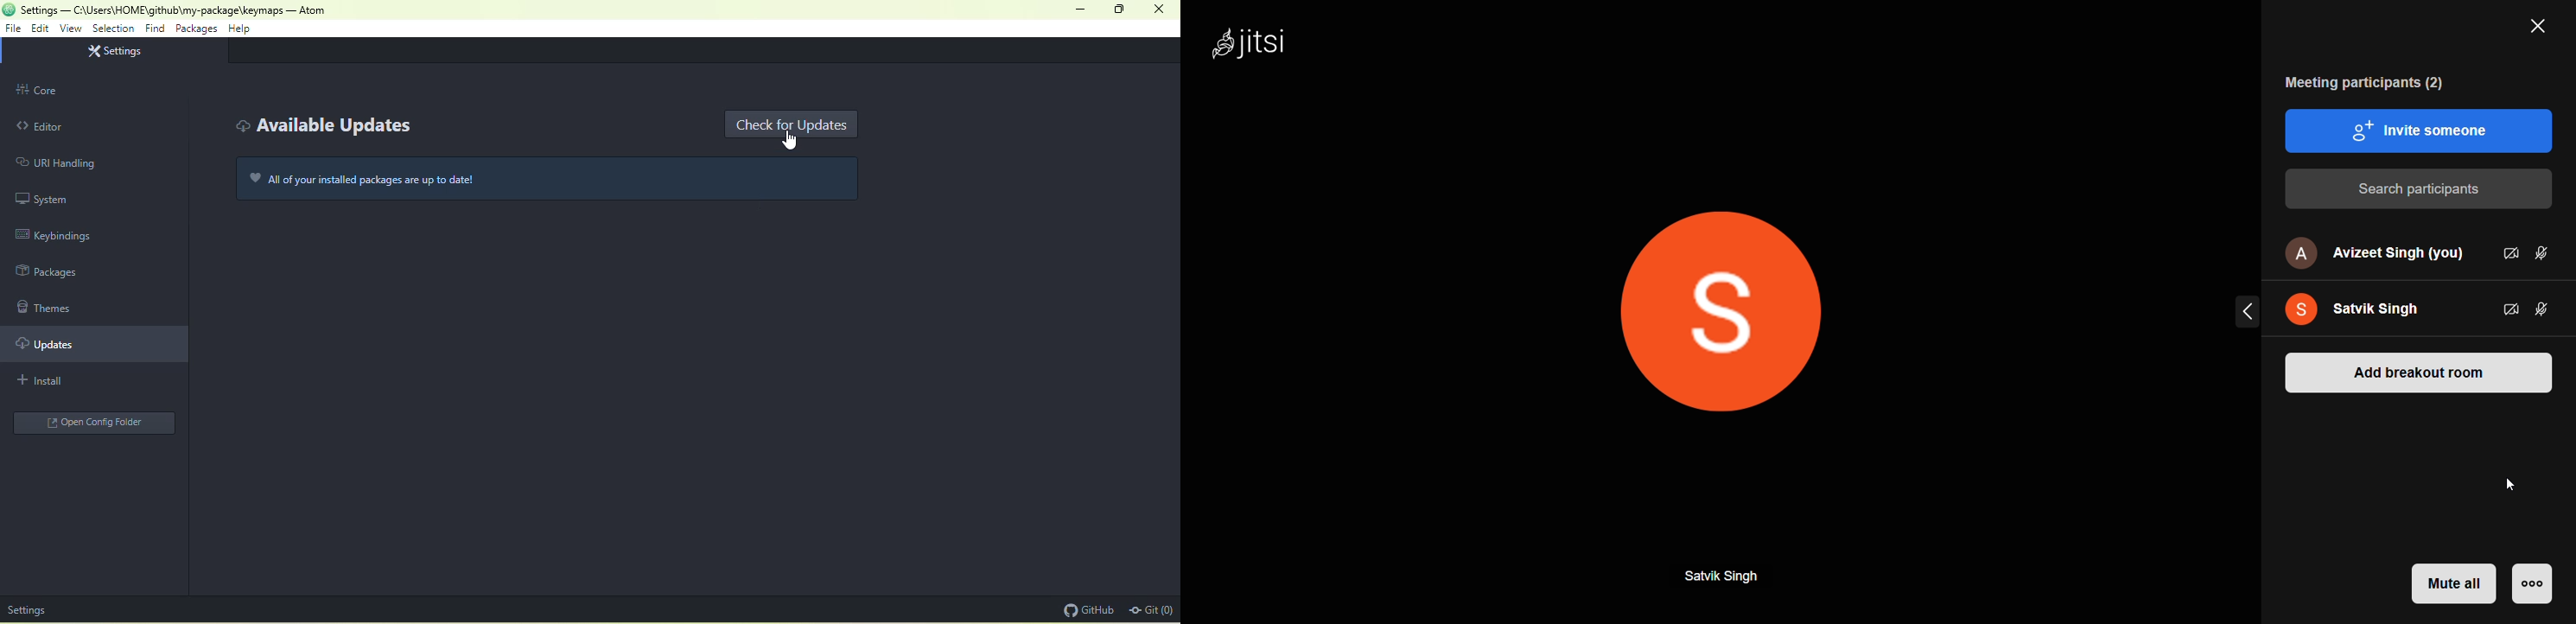  Describe the element at coordinates (2422, 130) in the screenshot. I see `invite people` at that location.